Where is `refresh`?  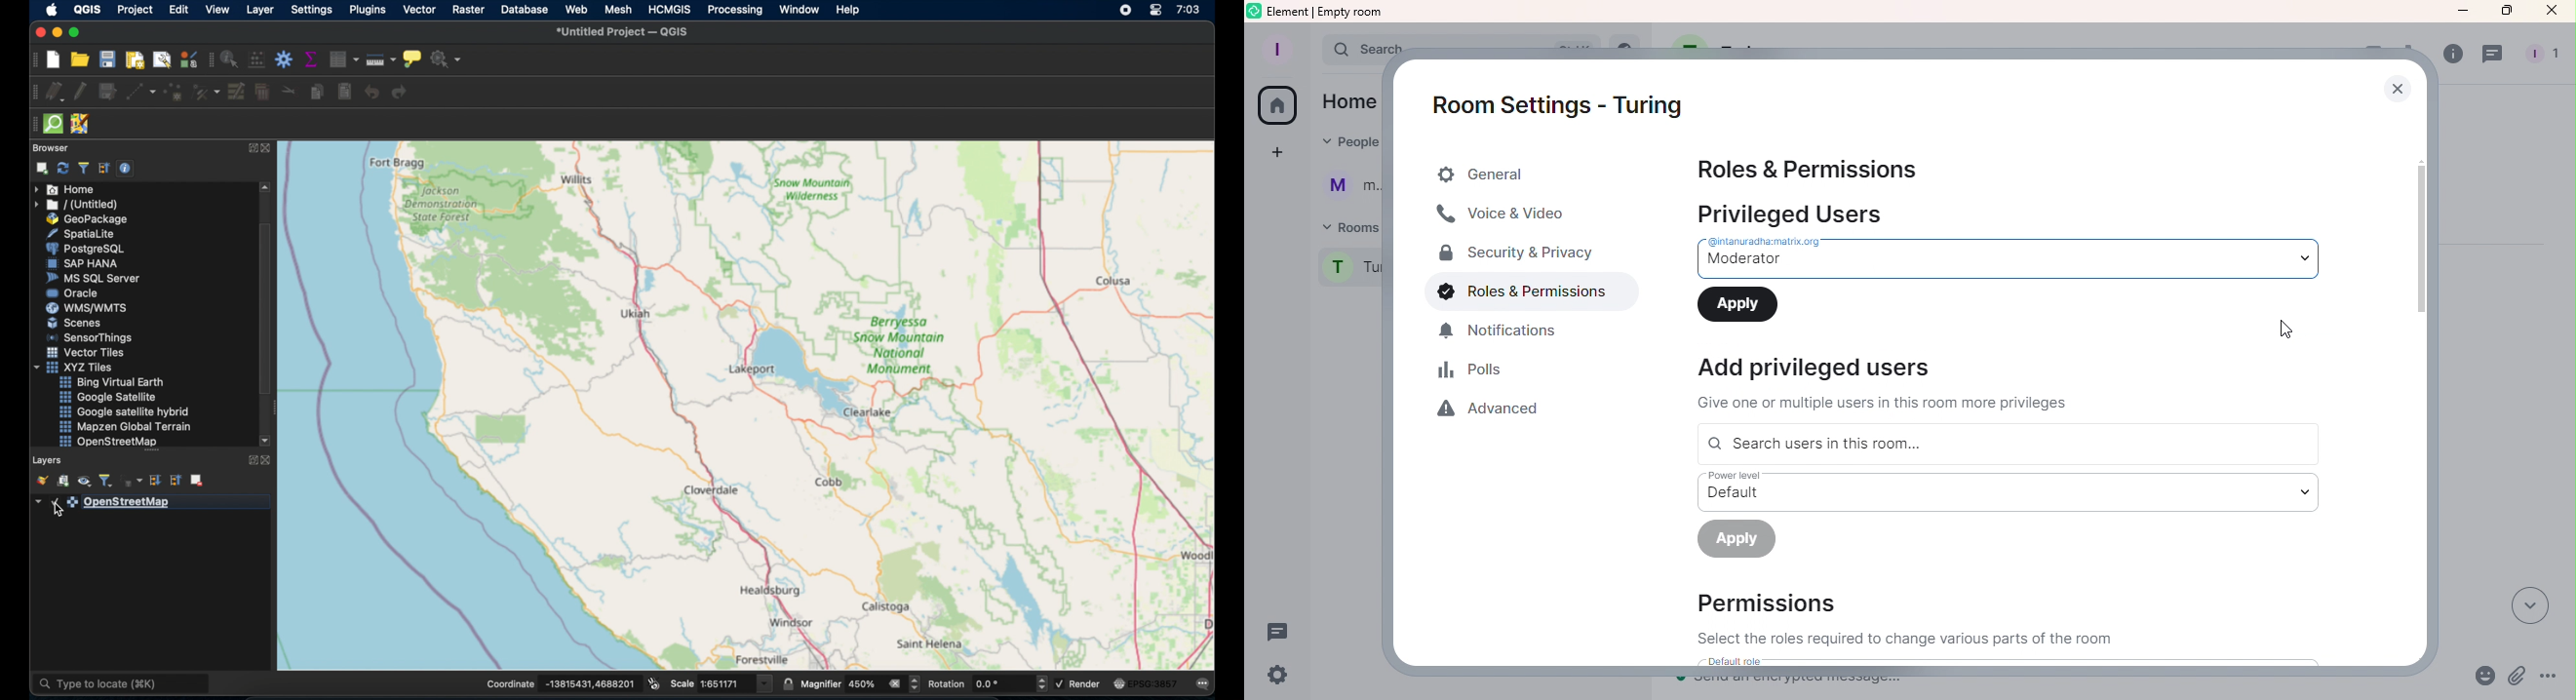
refresh is located at coordinates (62, 168).